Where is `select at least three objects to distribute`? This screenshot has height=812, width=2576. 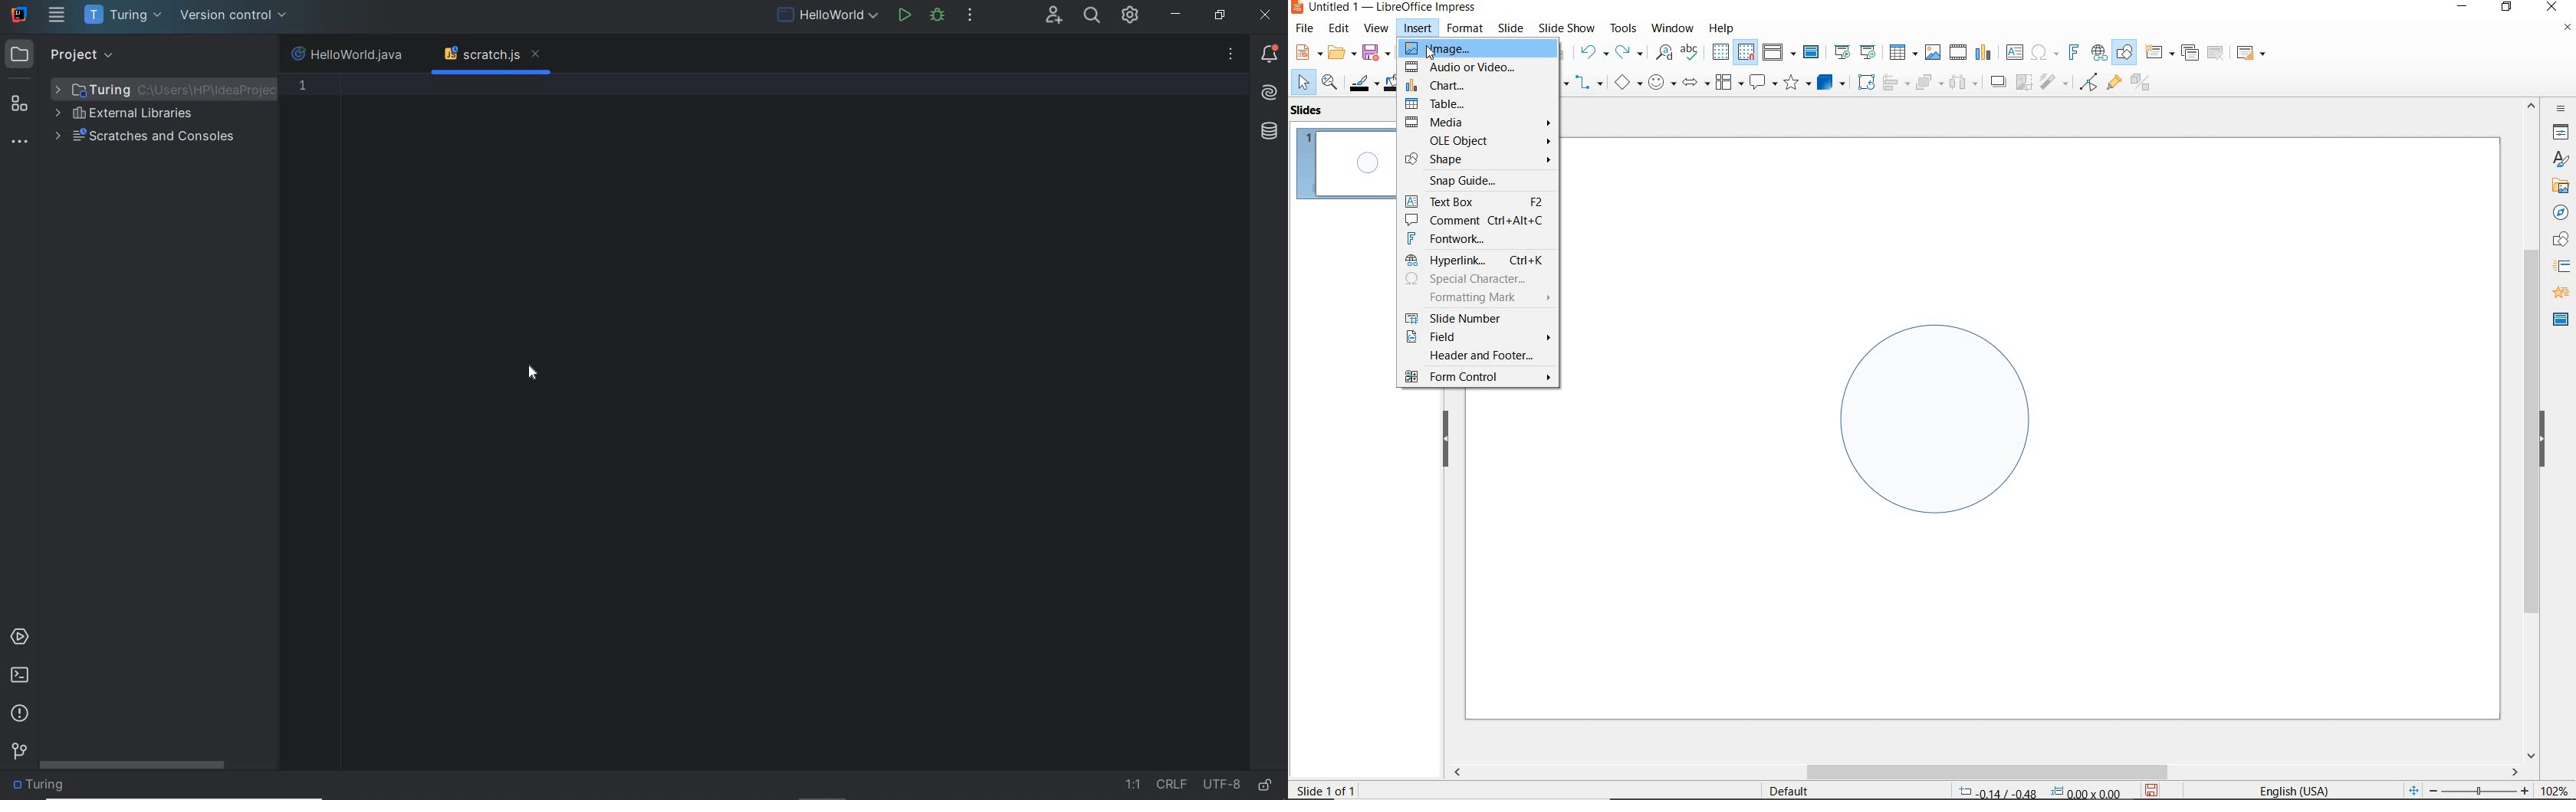
select at least three objects to distribute is located at coordinates (1963, 83).